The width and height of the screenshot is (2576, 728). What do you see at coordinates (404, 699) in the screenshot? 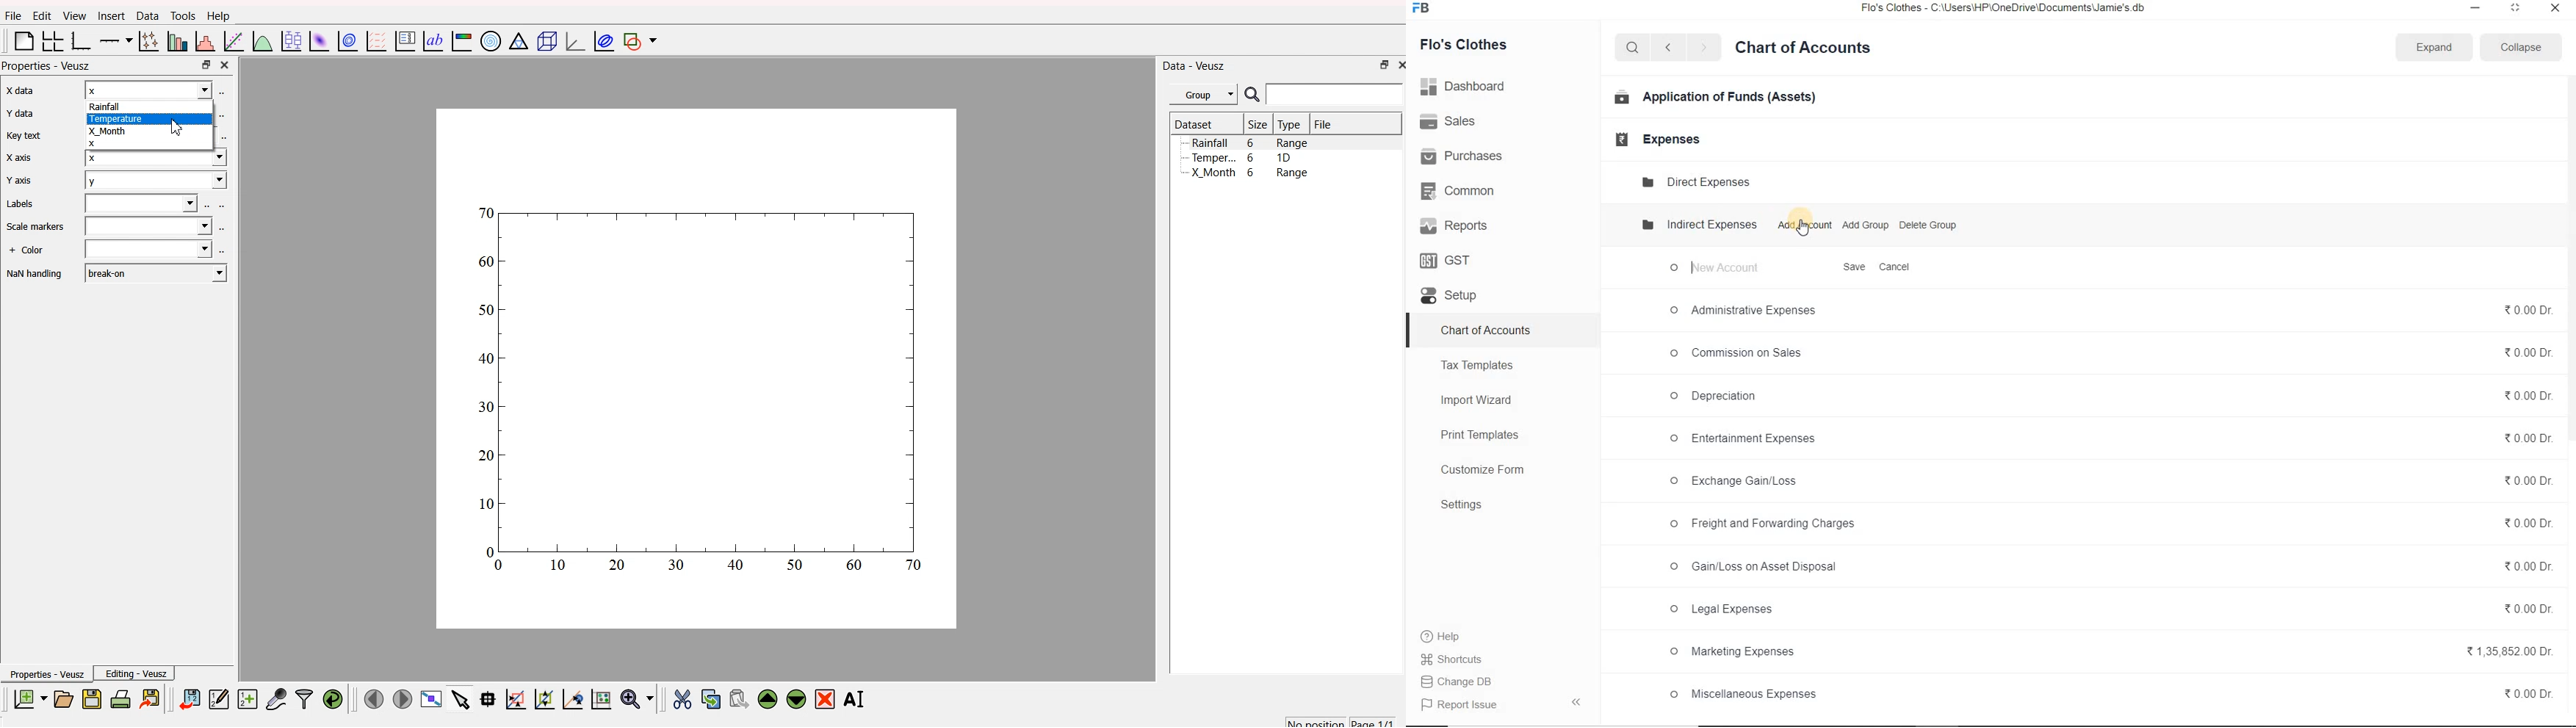
I see `move to the next page` at bounding box center [404, 699].